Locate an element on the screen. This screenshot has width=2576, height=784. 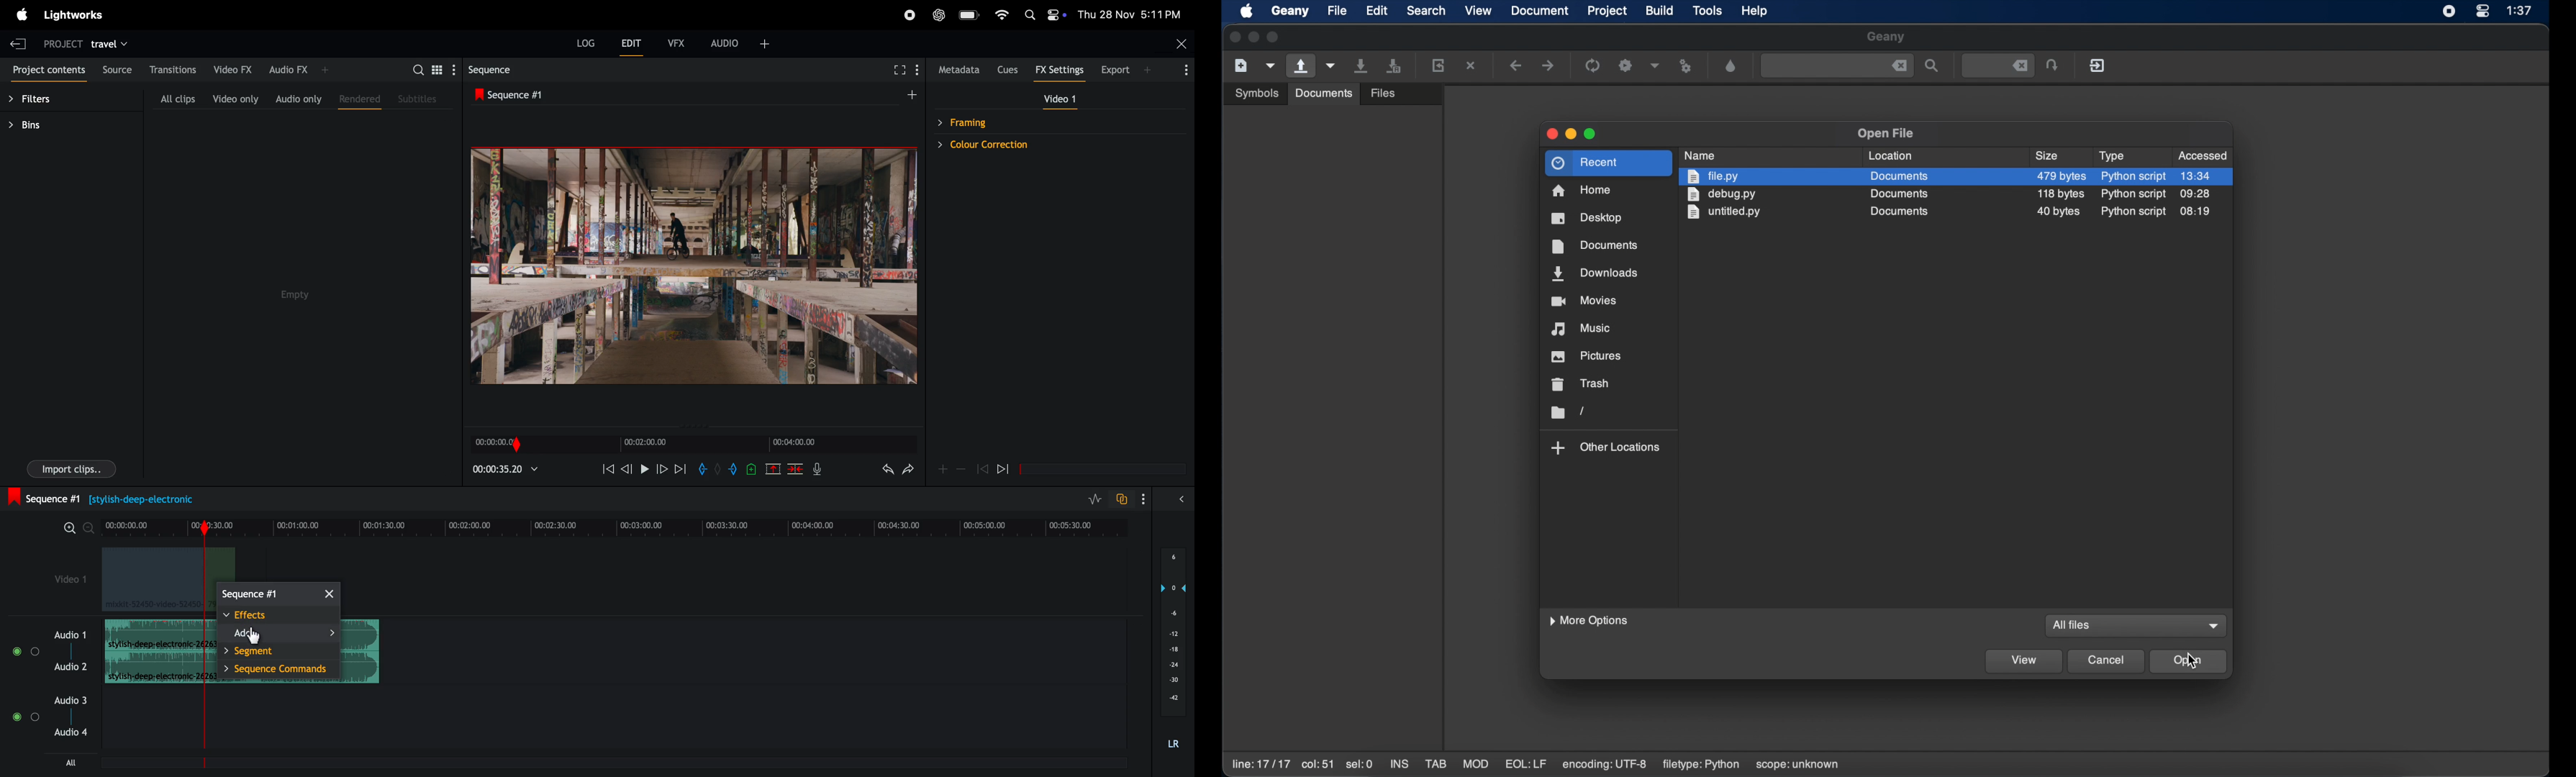
more options is located at coordinates (1590, 621).